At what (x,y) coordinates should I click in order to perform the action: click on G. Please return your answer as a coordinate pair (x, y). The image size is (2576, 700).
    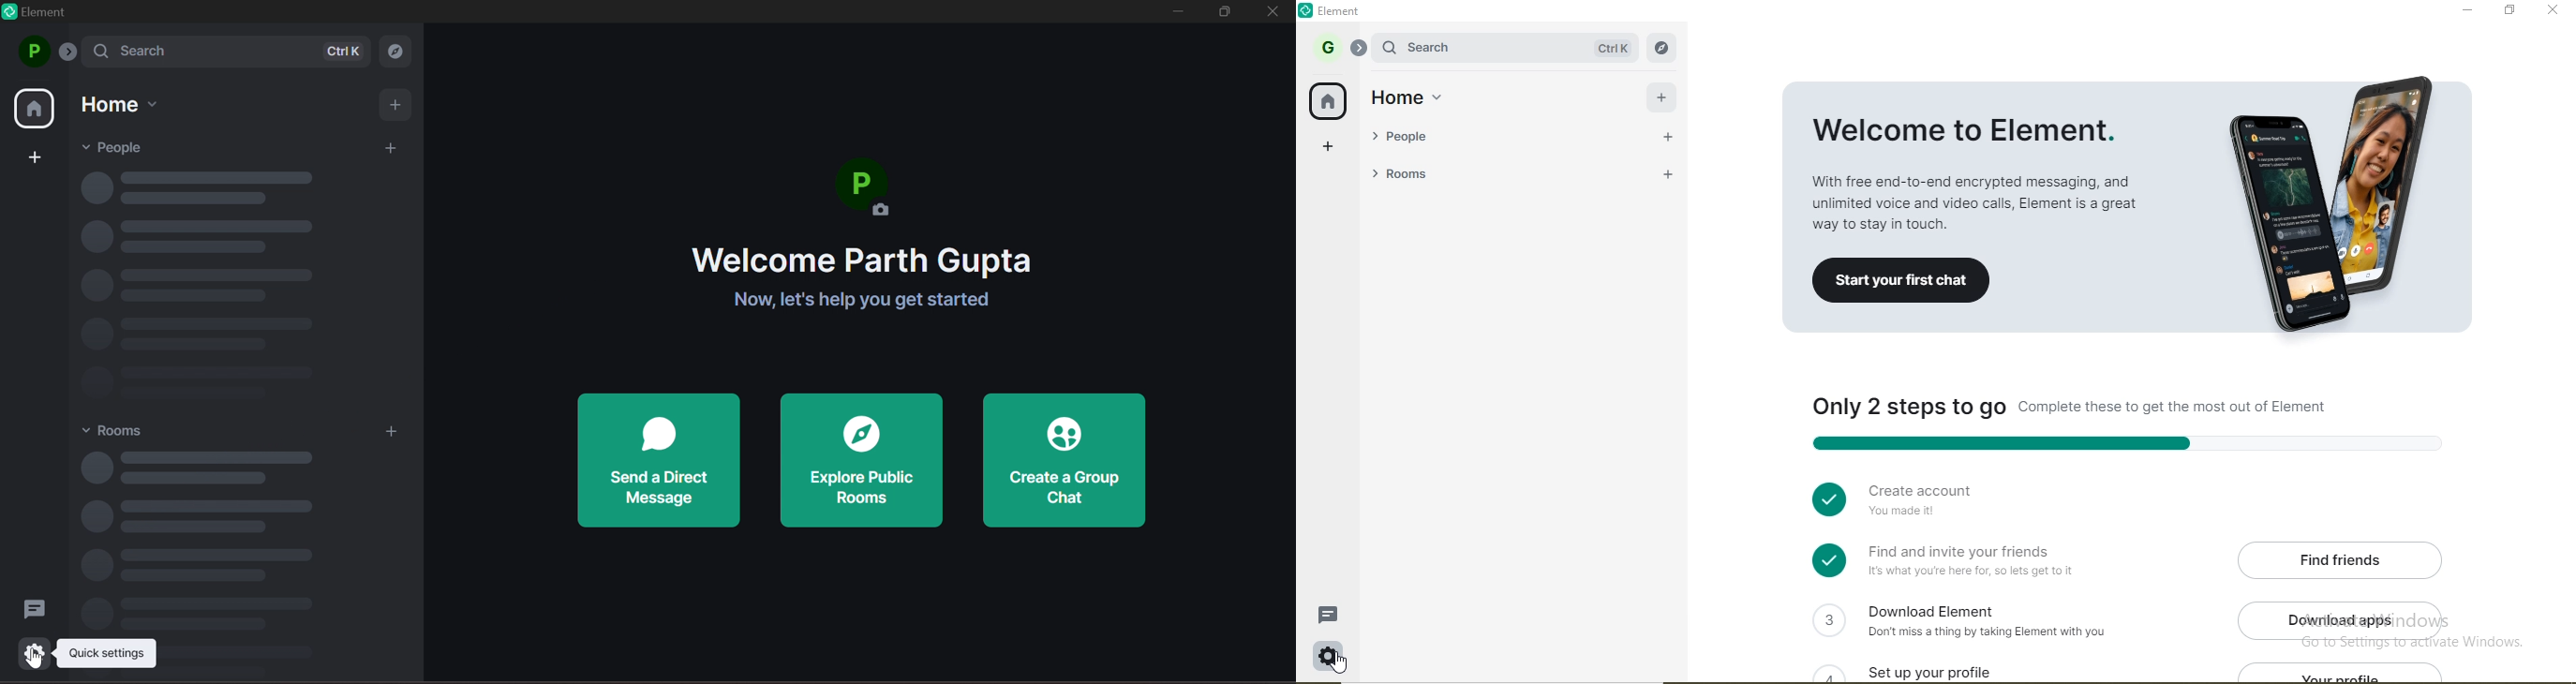
    Looking at the image, I should click on (1327, 47).